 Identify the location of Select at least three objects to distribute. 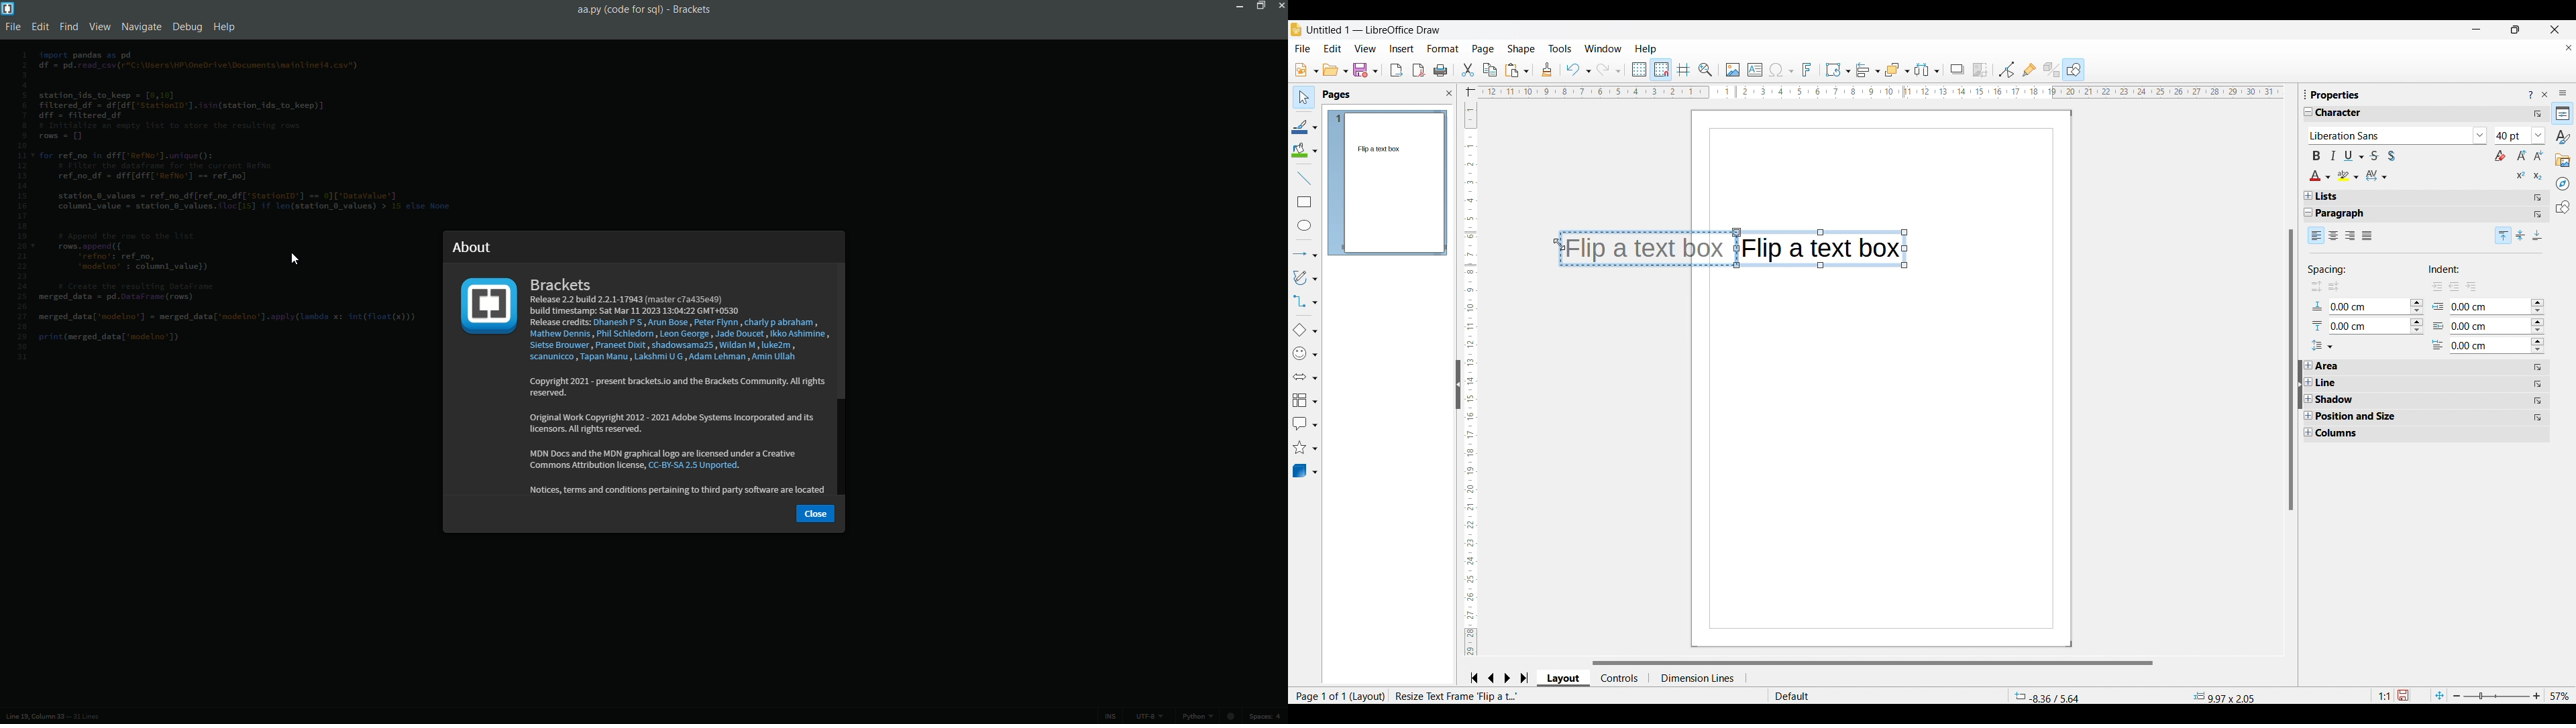
(1927, 70).